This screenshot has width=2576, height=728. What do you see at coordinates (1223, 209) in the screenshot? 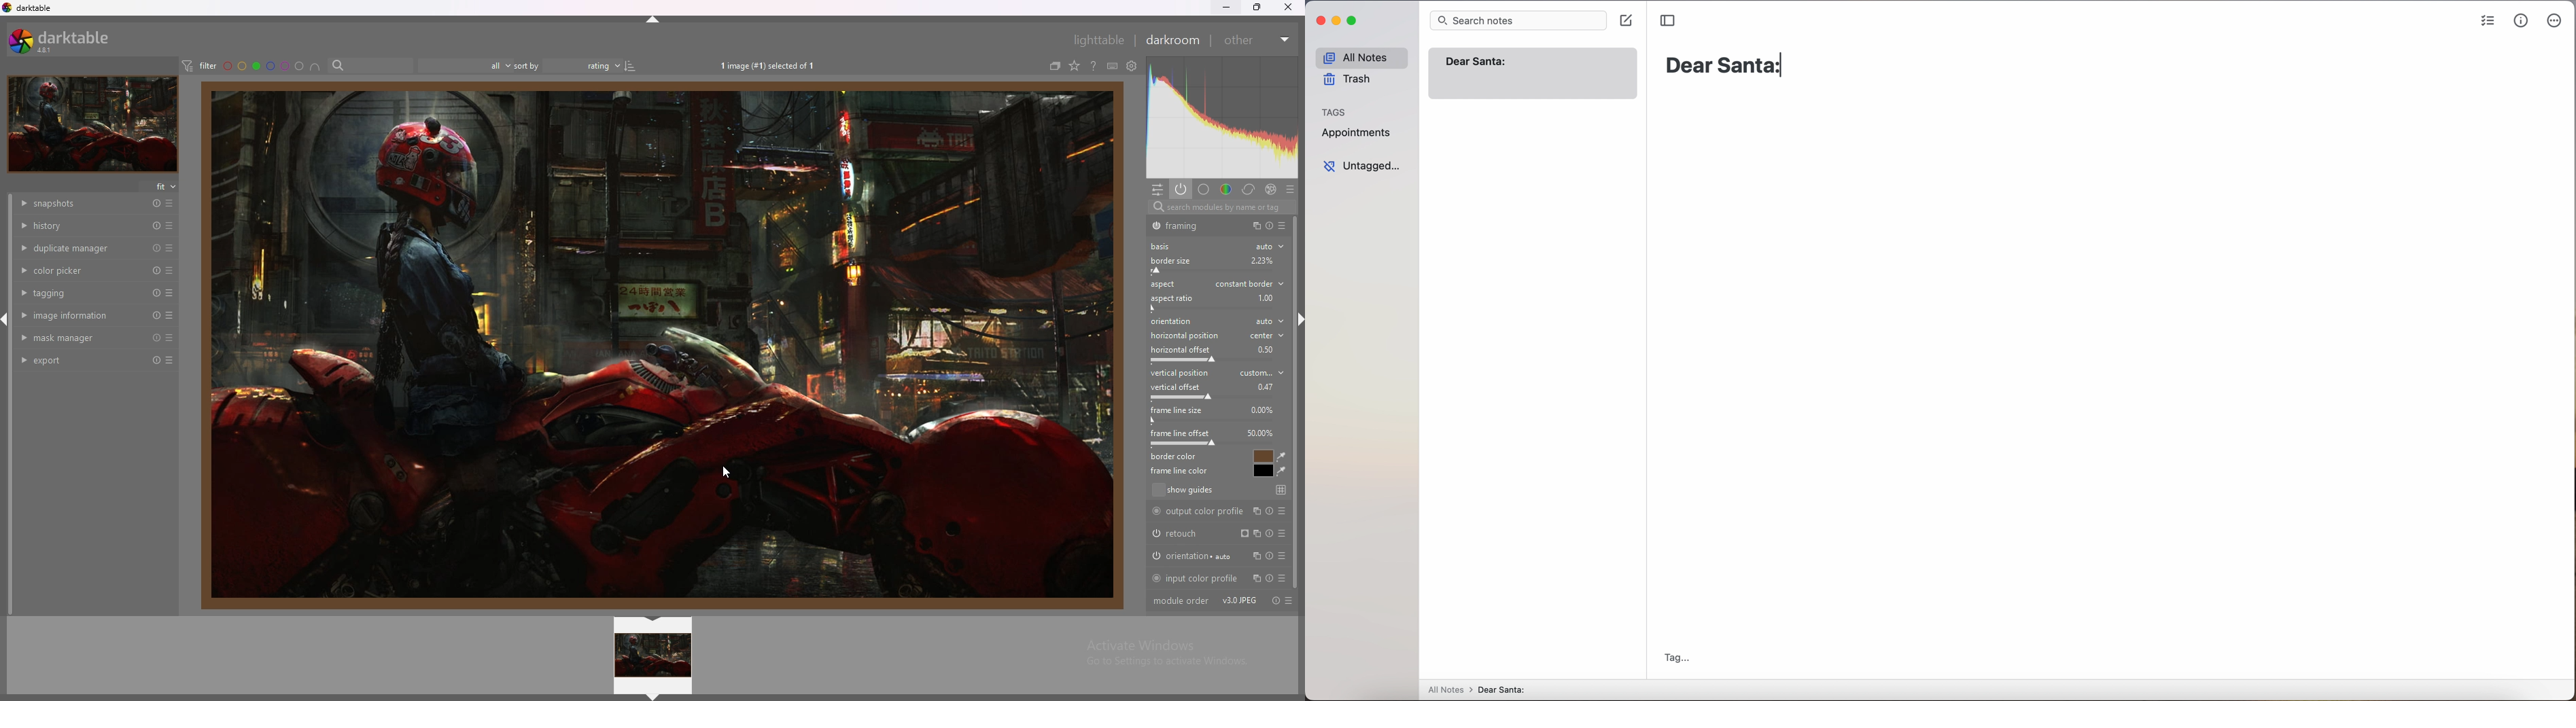
I see `search modules` at bounding box center [1223, 209].